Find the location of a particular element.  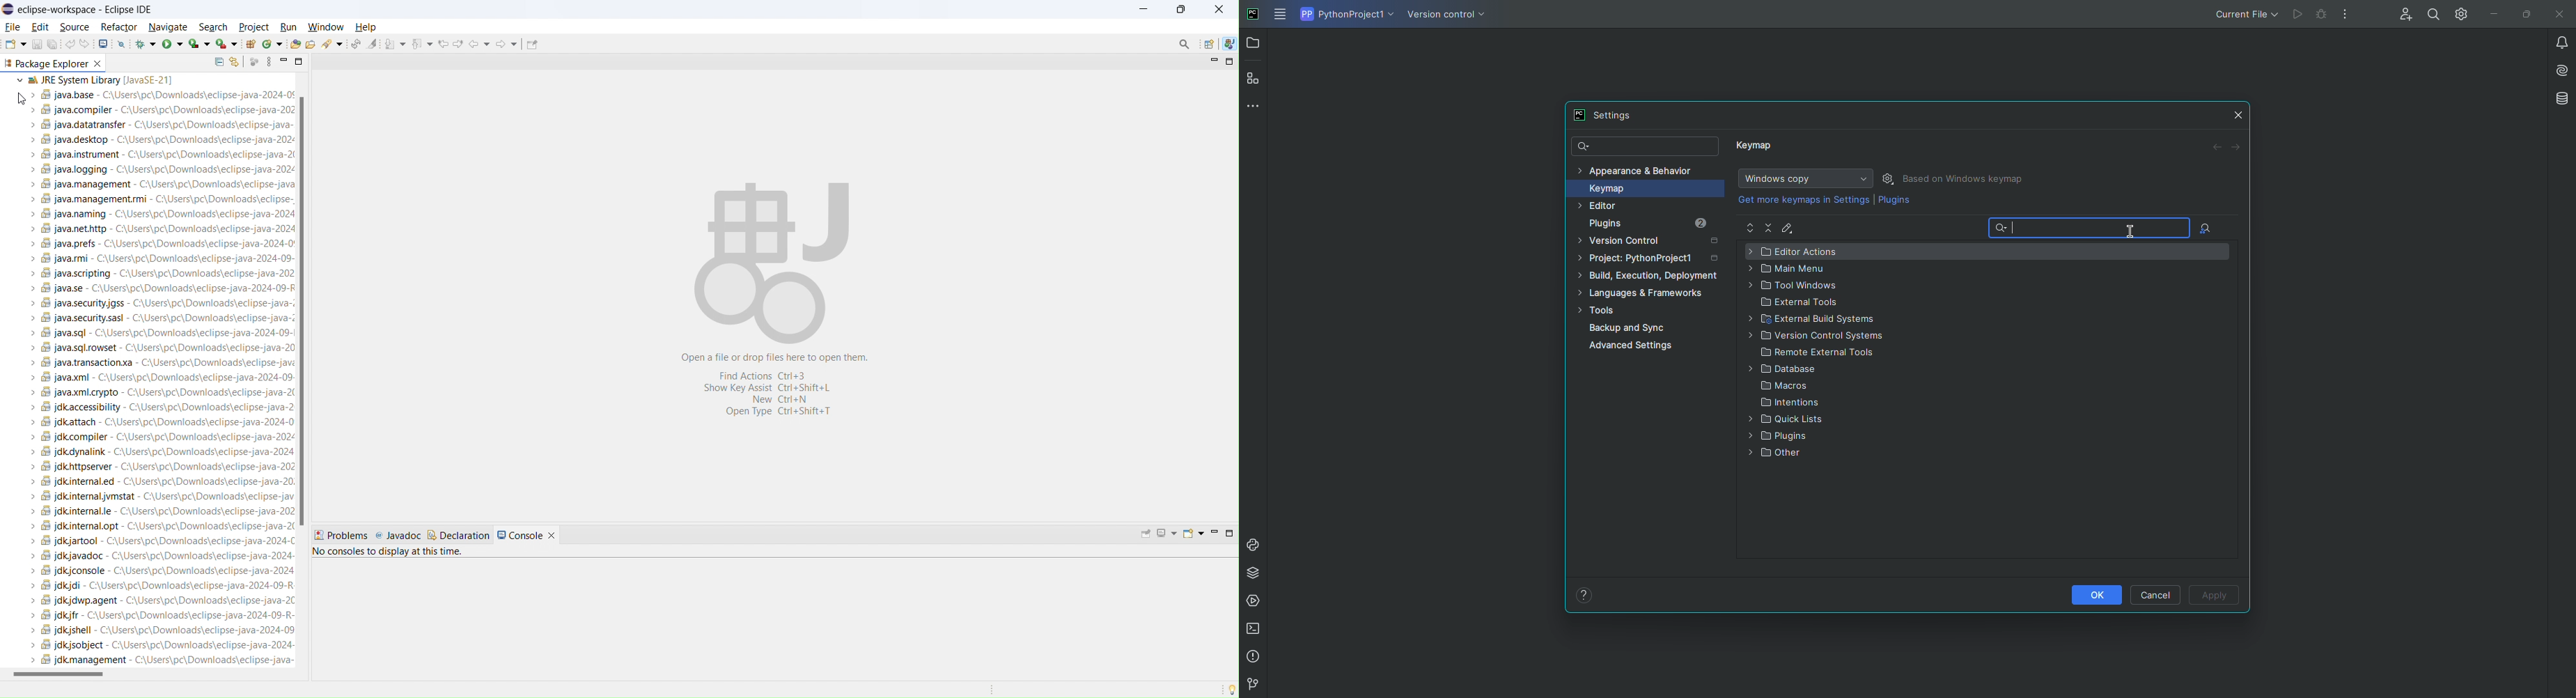

Version Control is located at coordinates (1820, 338).